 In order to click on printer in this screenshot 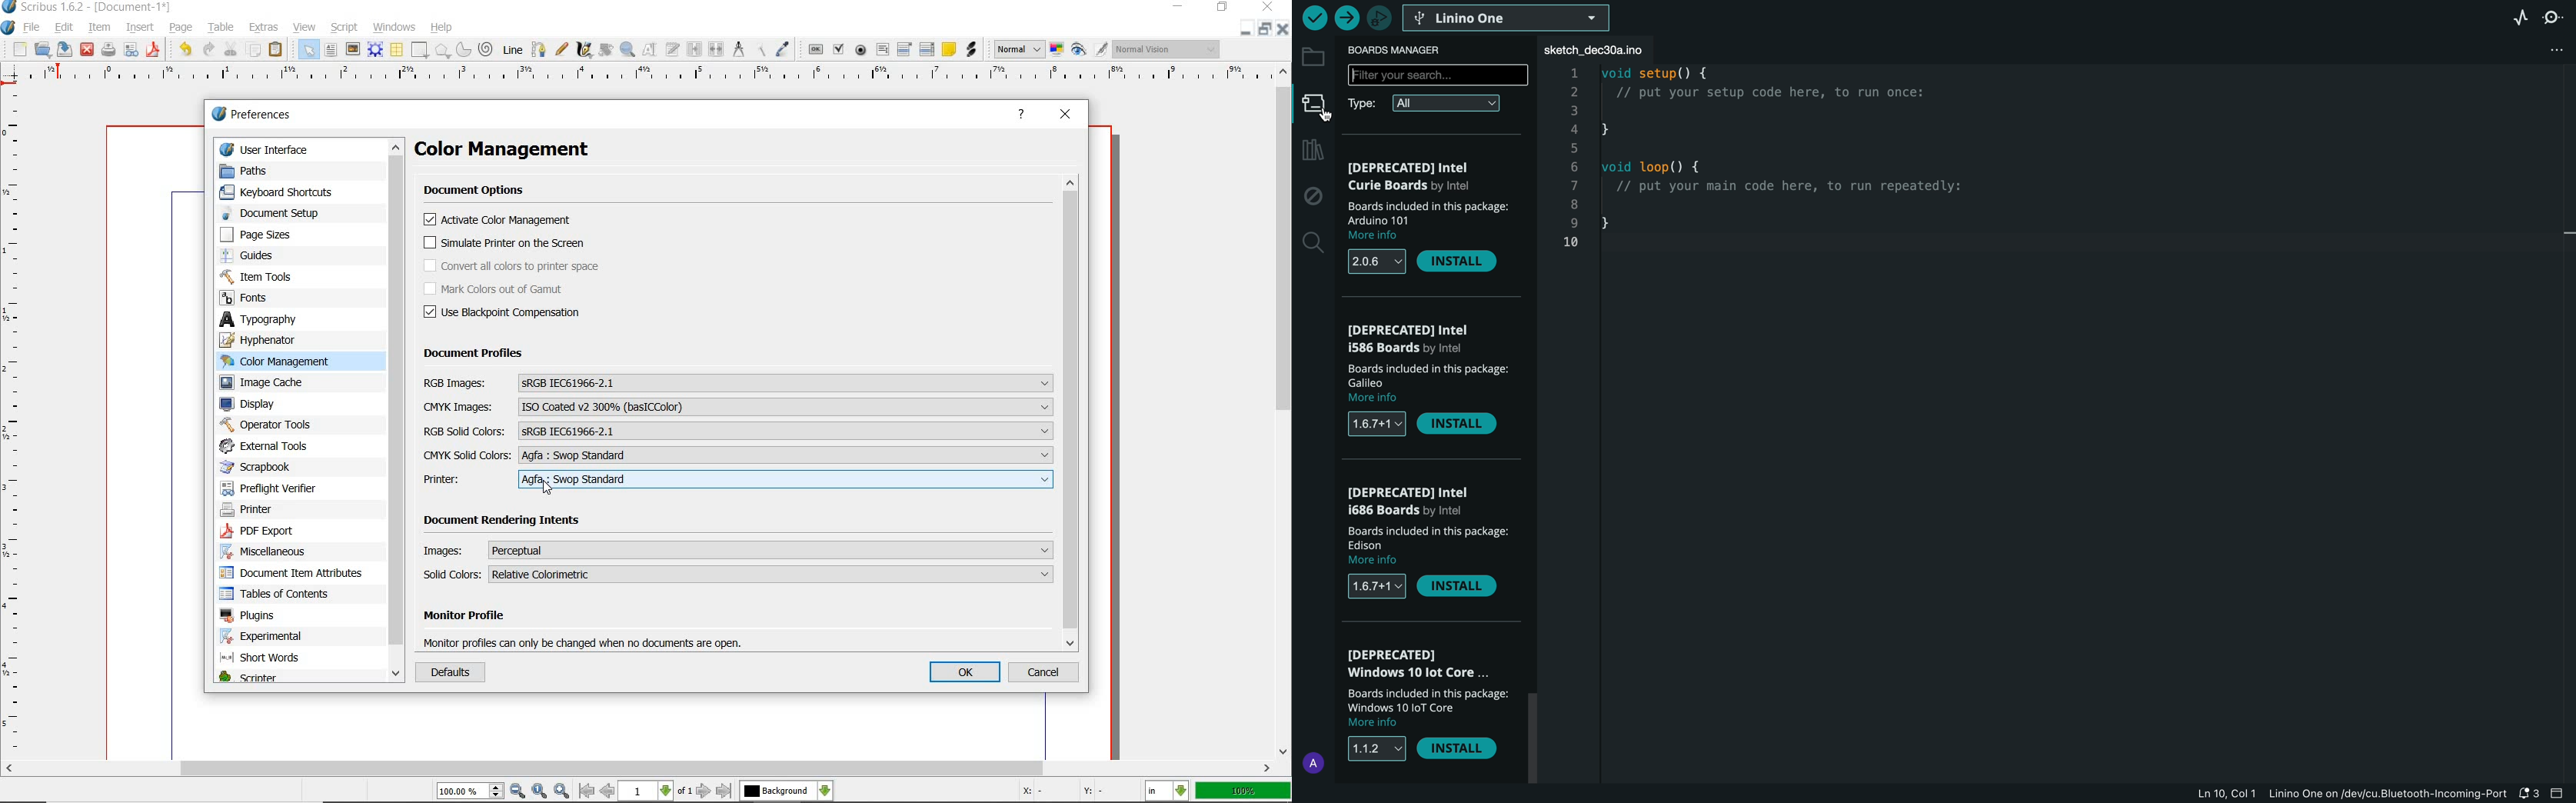, I will do `click(262, 511)`.